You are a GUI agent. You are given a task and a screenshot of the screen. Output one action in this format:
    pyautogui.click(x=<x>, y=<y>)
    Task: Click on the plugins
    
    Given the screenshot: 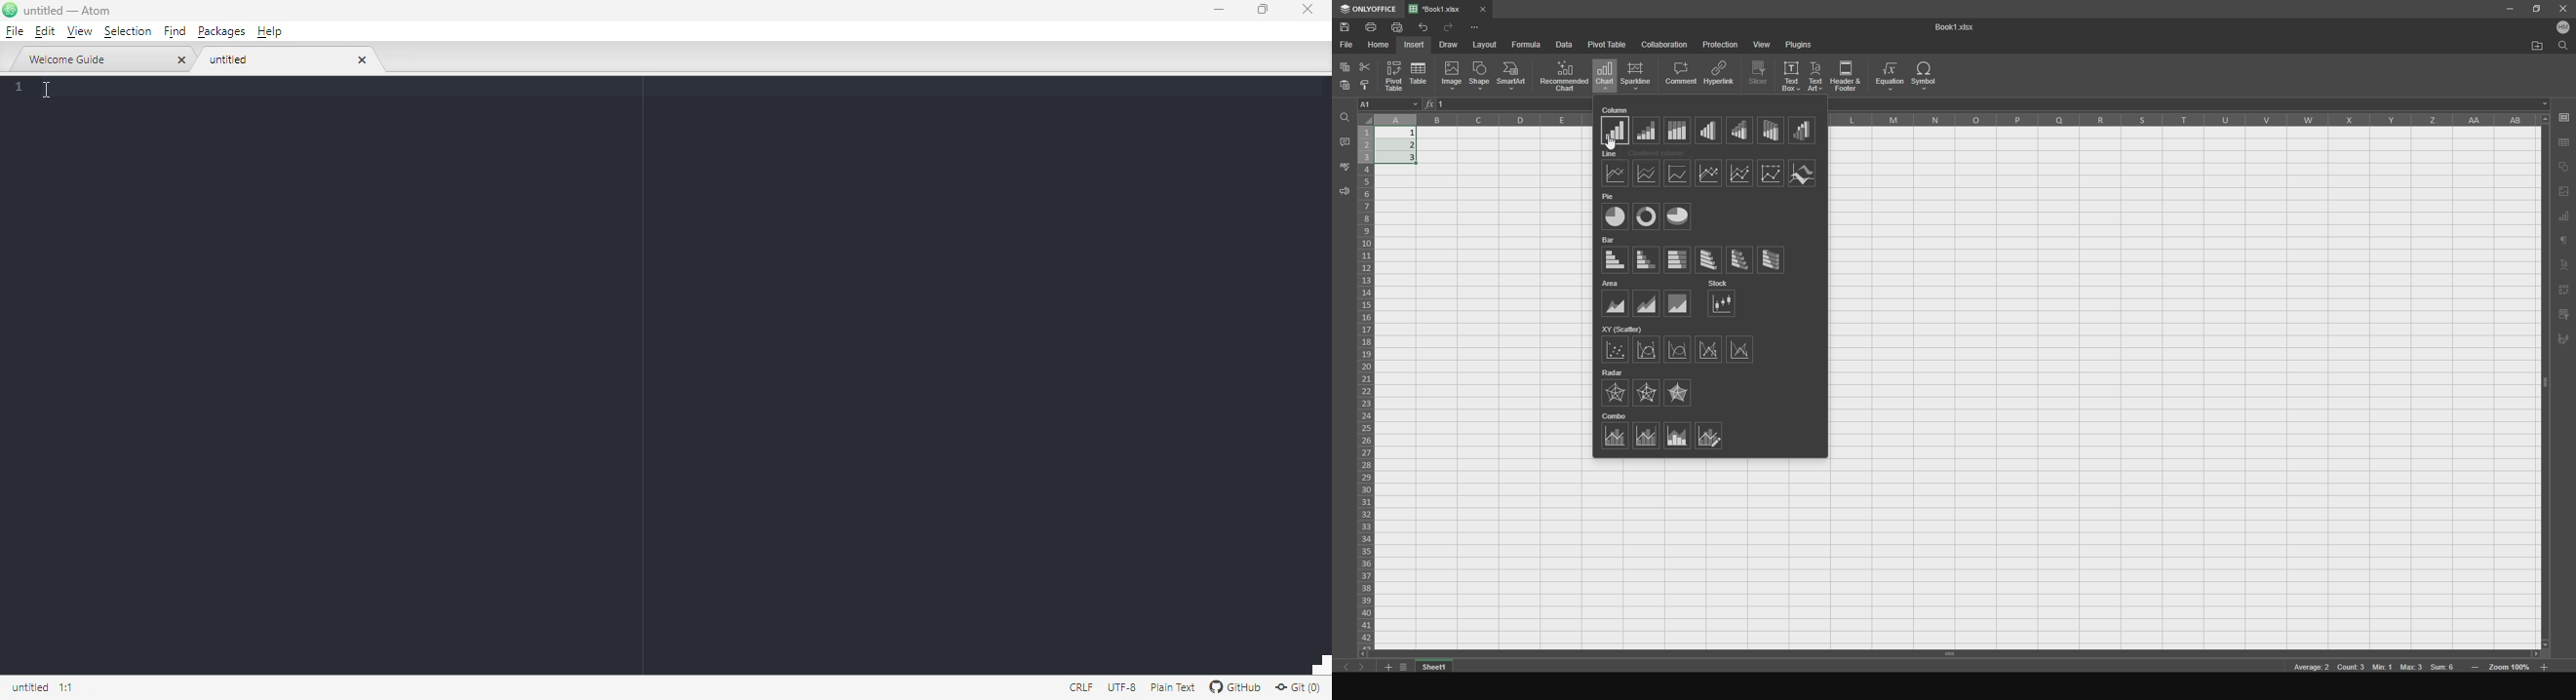 What is the action you would take?
    pyautogui.click(x=1802, y=45)
    